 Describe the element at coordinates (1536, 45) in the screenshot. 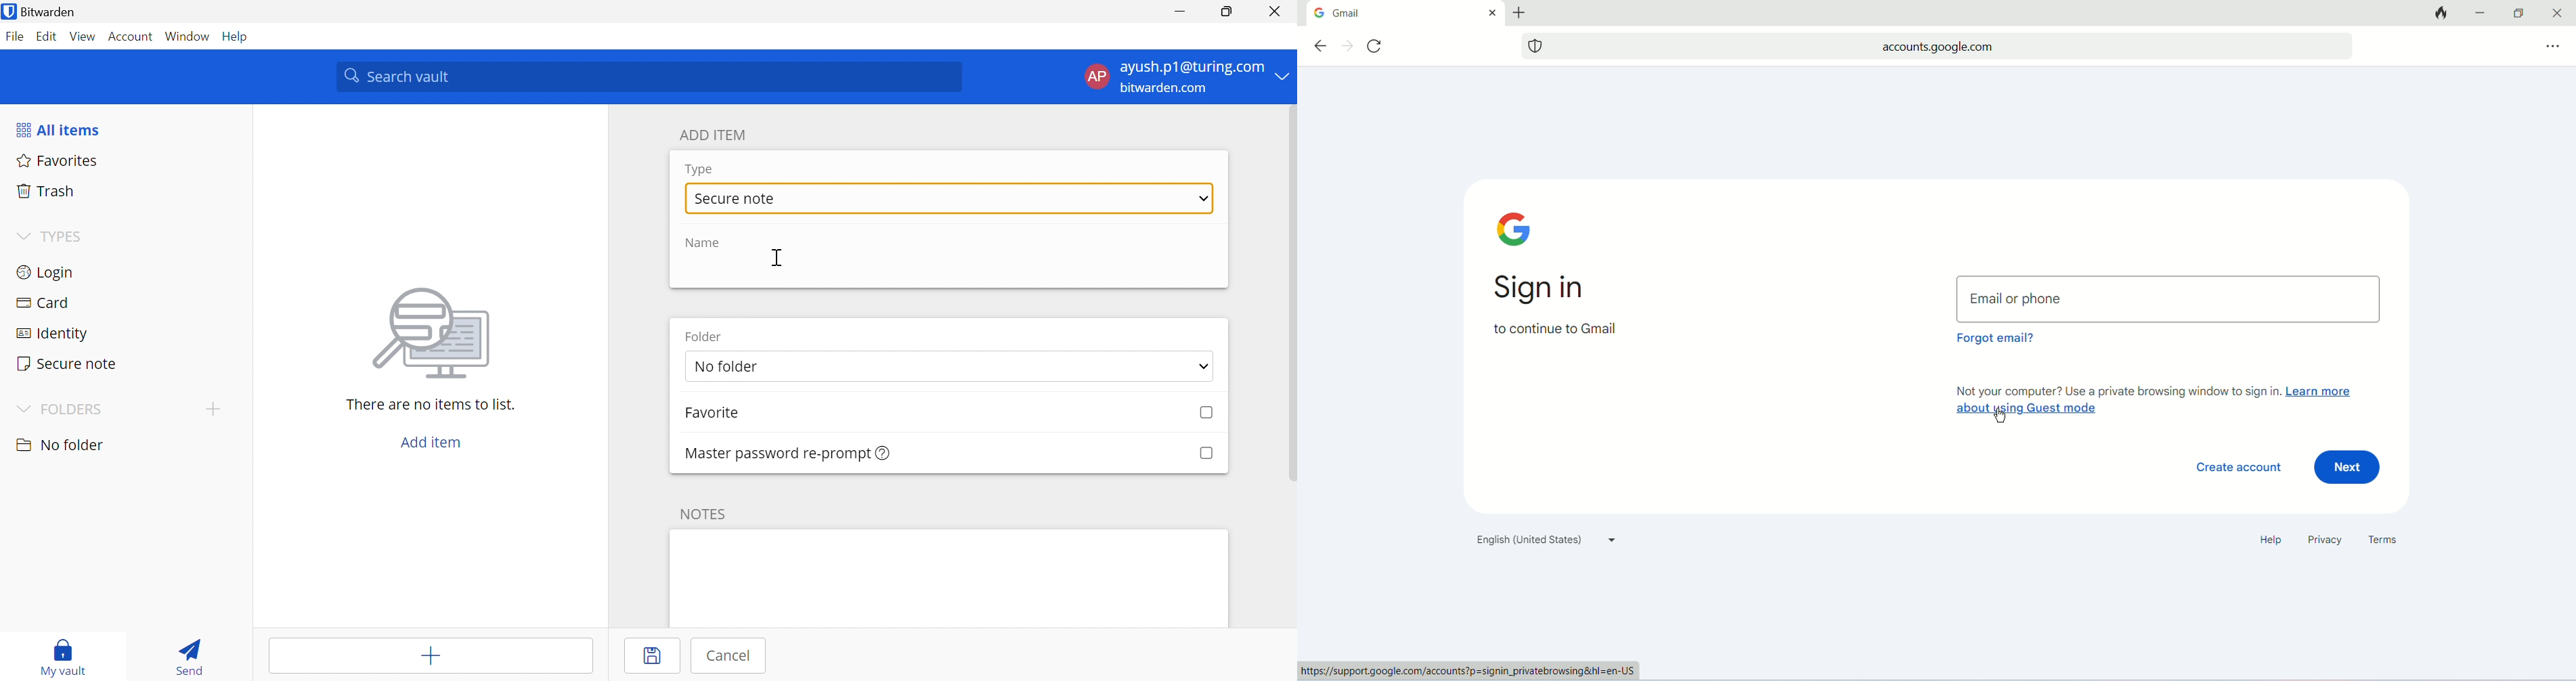

I see `website tracking logo` at that location.